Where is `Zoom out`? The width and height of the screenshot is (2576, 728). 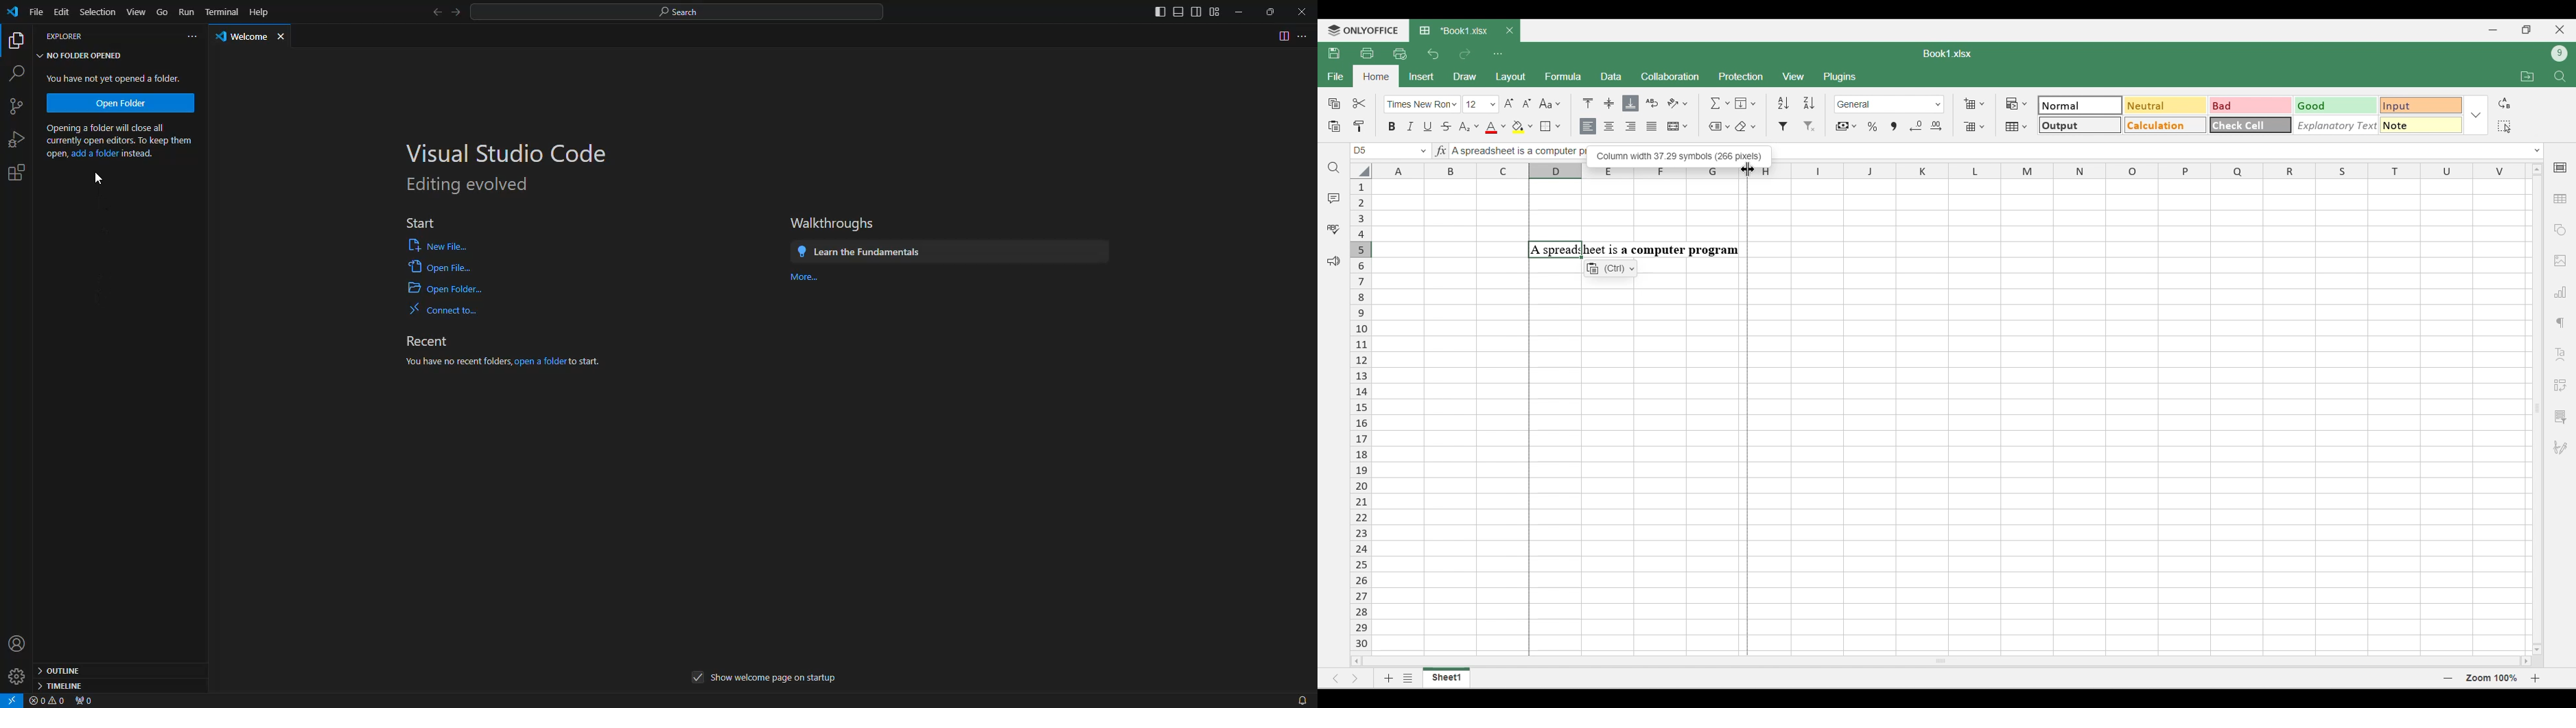
Zoom out is located at coordinates (2449, 678).